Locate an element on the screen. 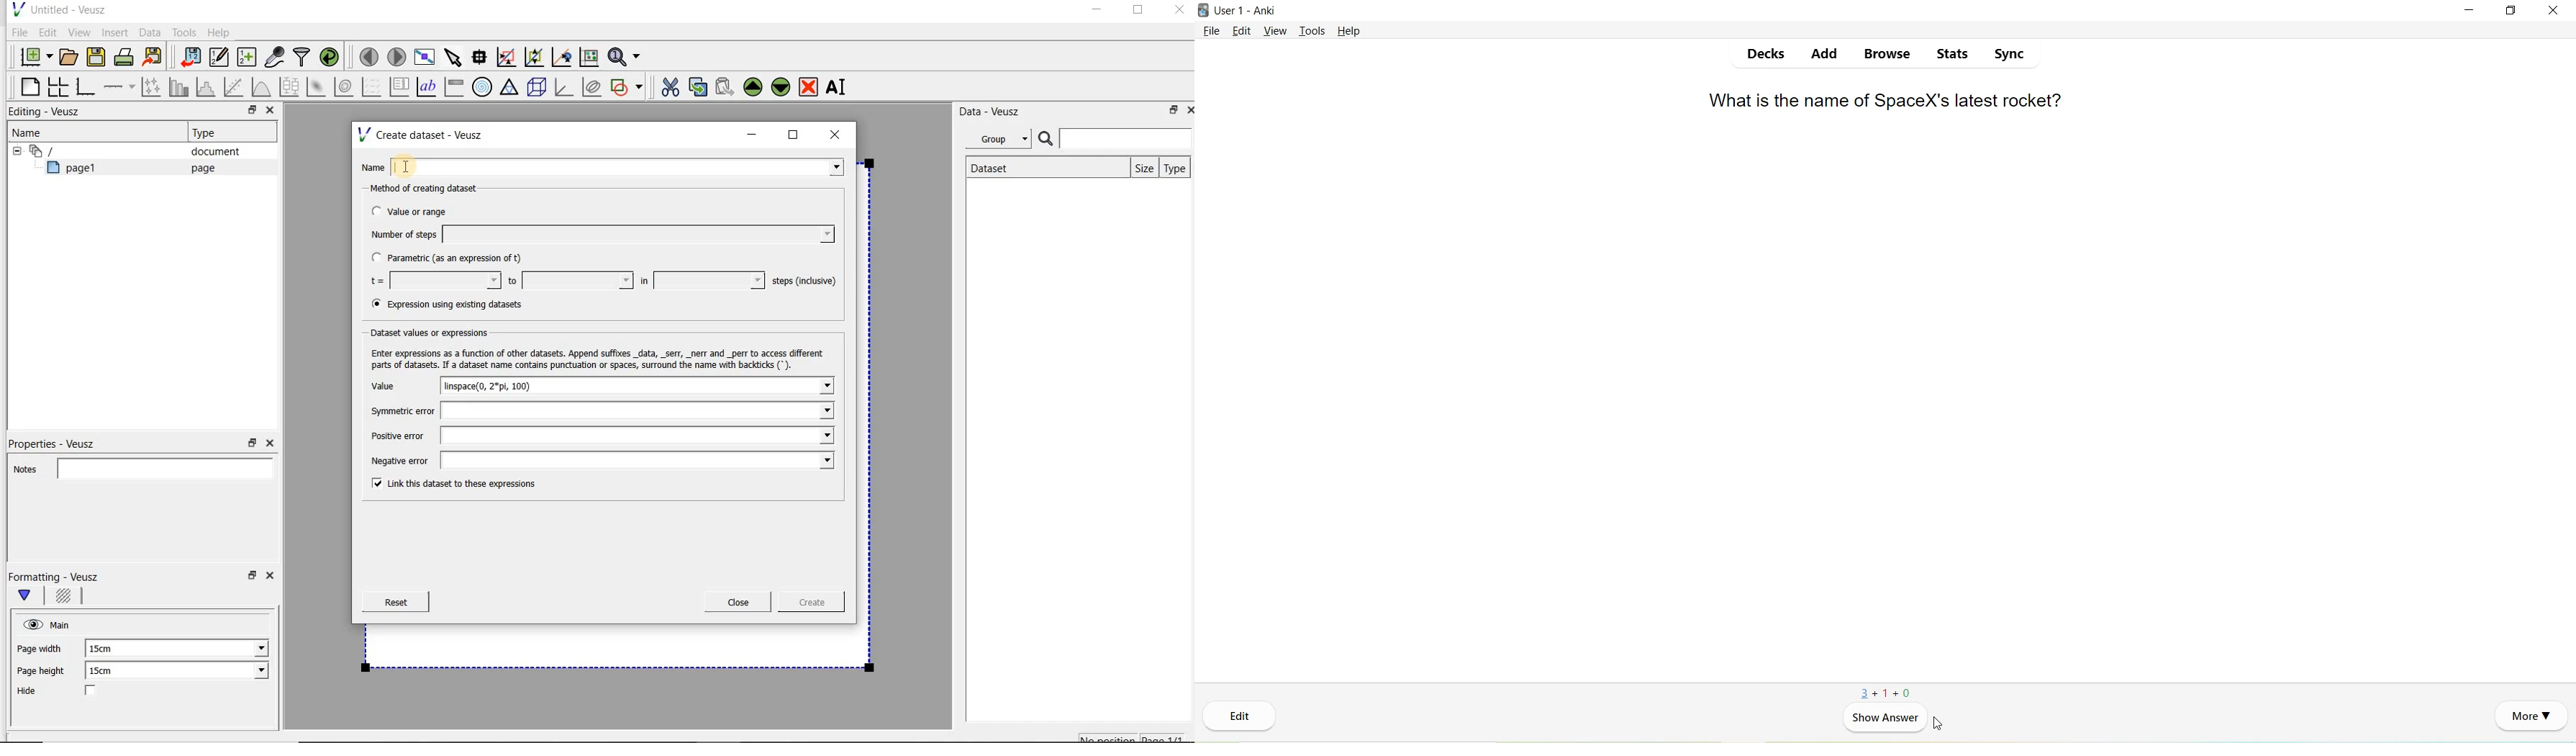 Image resolution: width=2576 pixels, height=756 pixels. plot a 2d dataset as contours is located at coordinates (345, 87).